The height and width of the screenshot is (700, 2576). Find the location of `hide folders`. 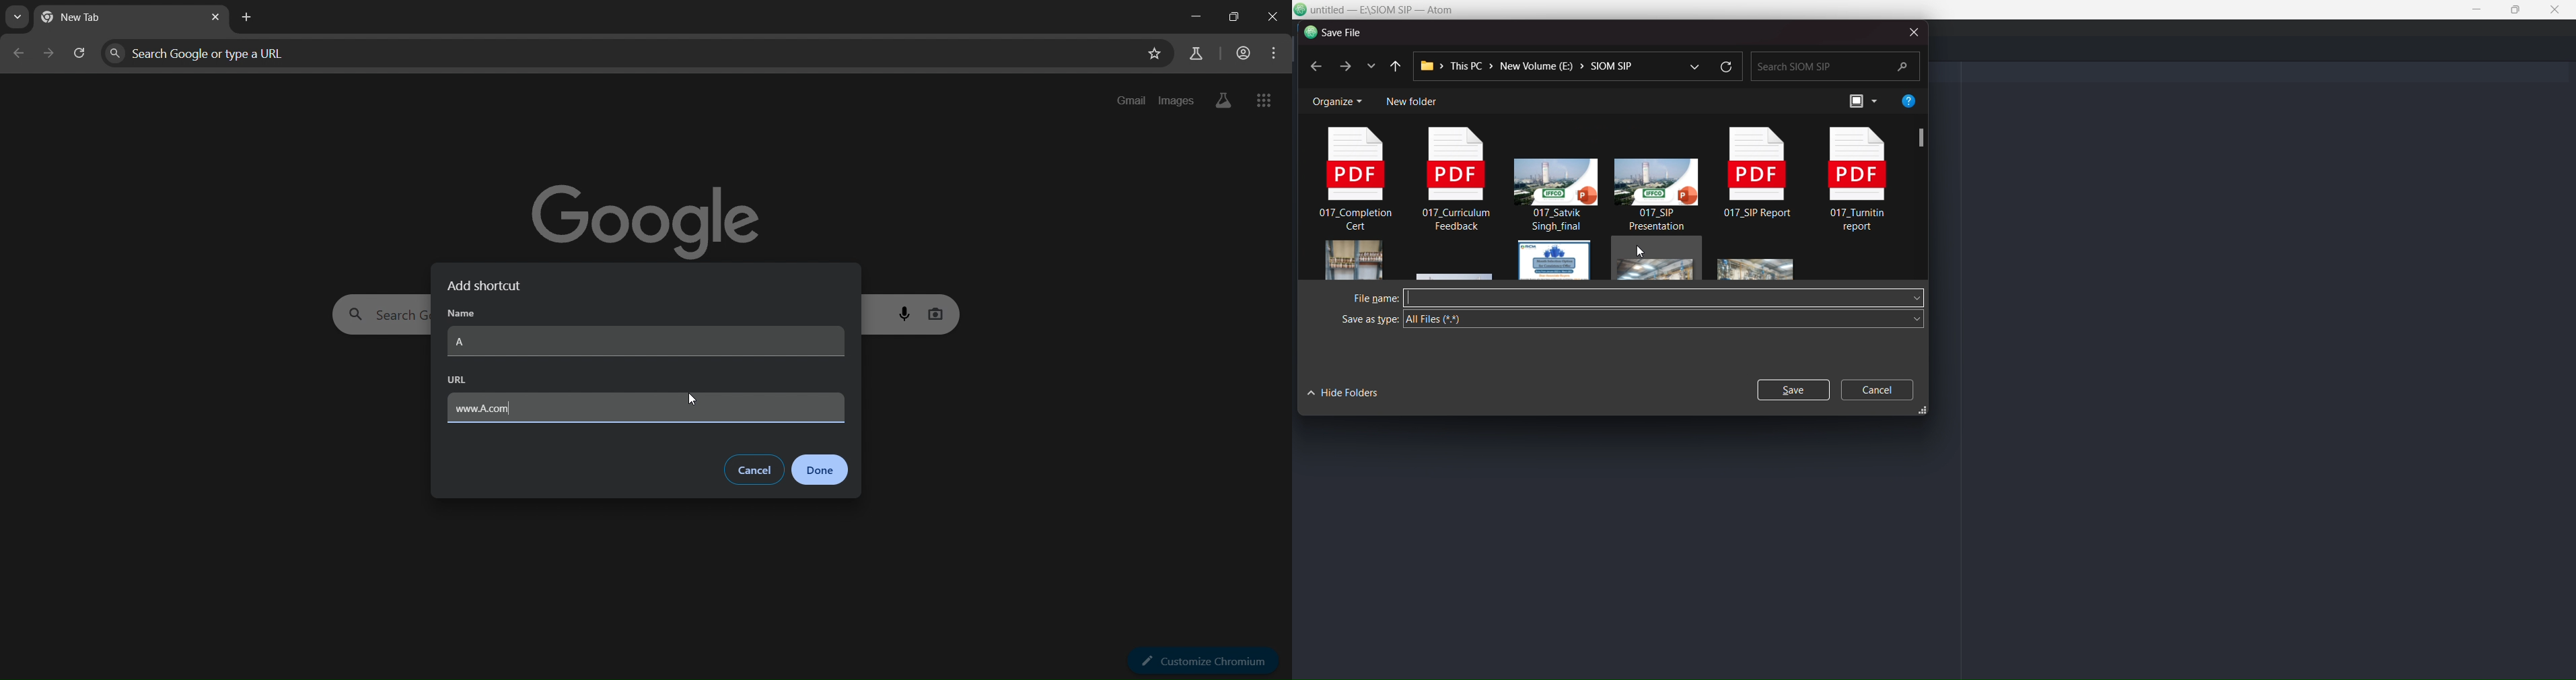

hide folders is located at coordinates (1349, 396).